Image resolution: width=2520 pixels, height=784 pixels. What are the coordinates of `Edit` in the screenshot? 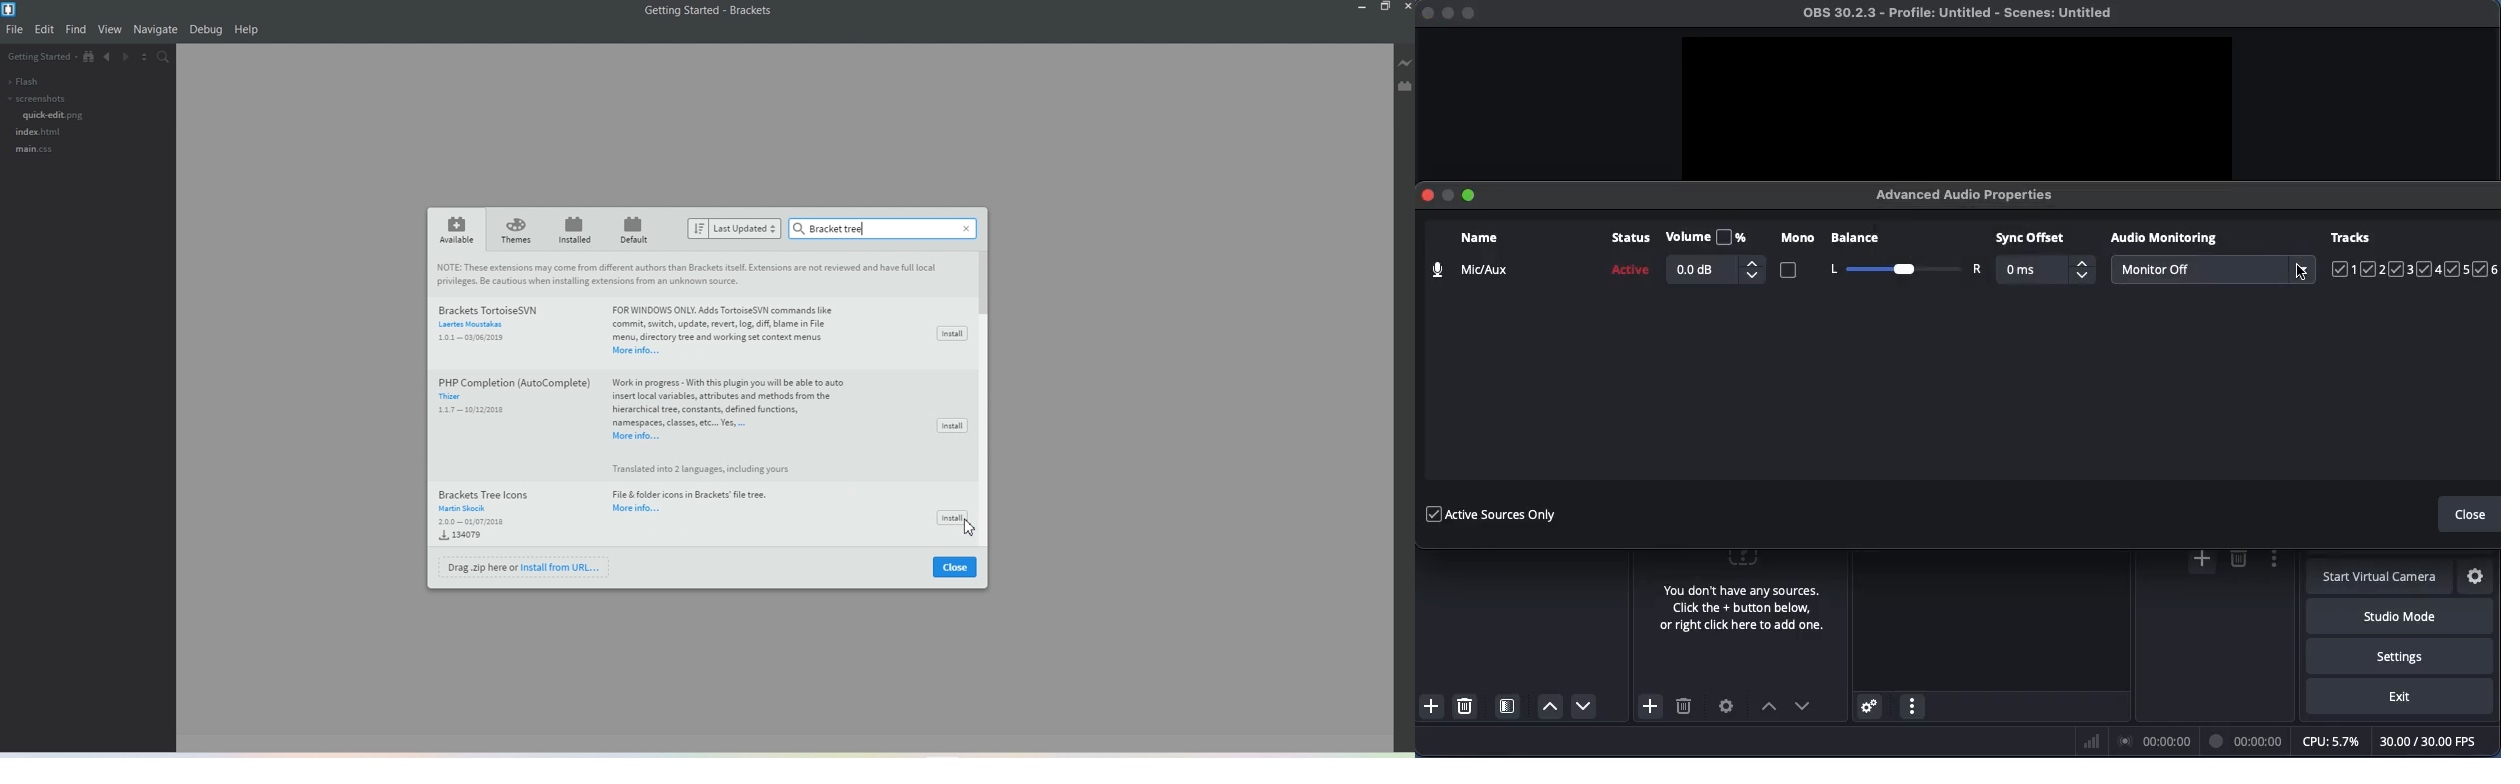 It's located at (45, 29).